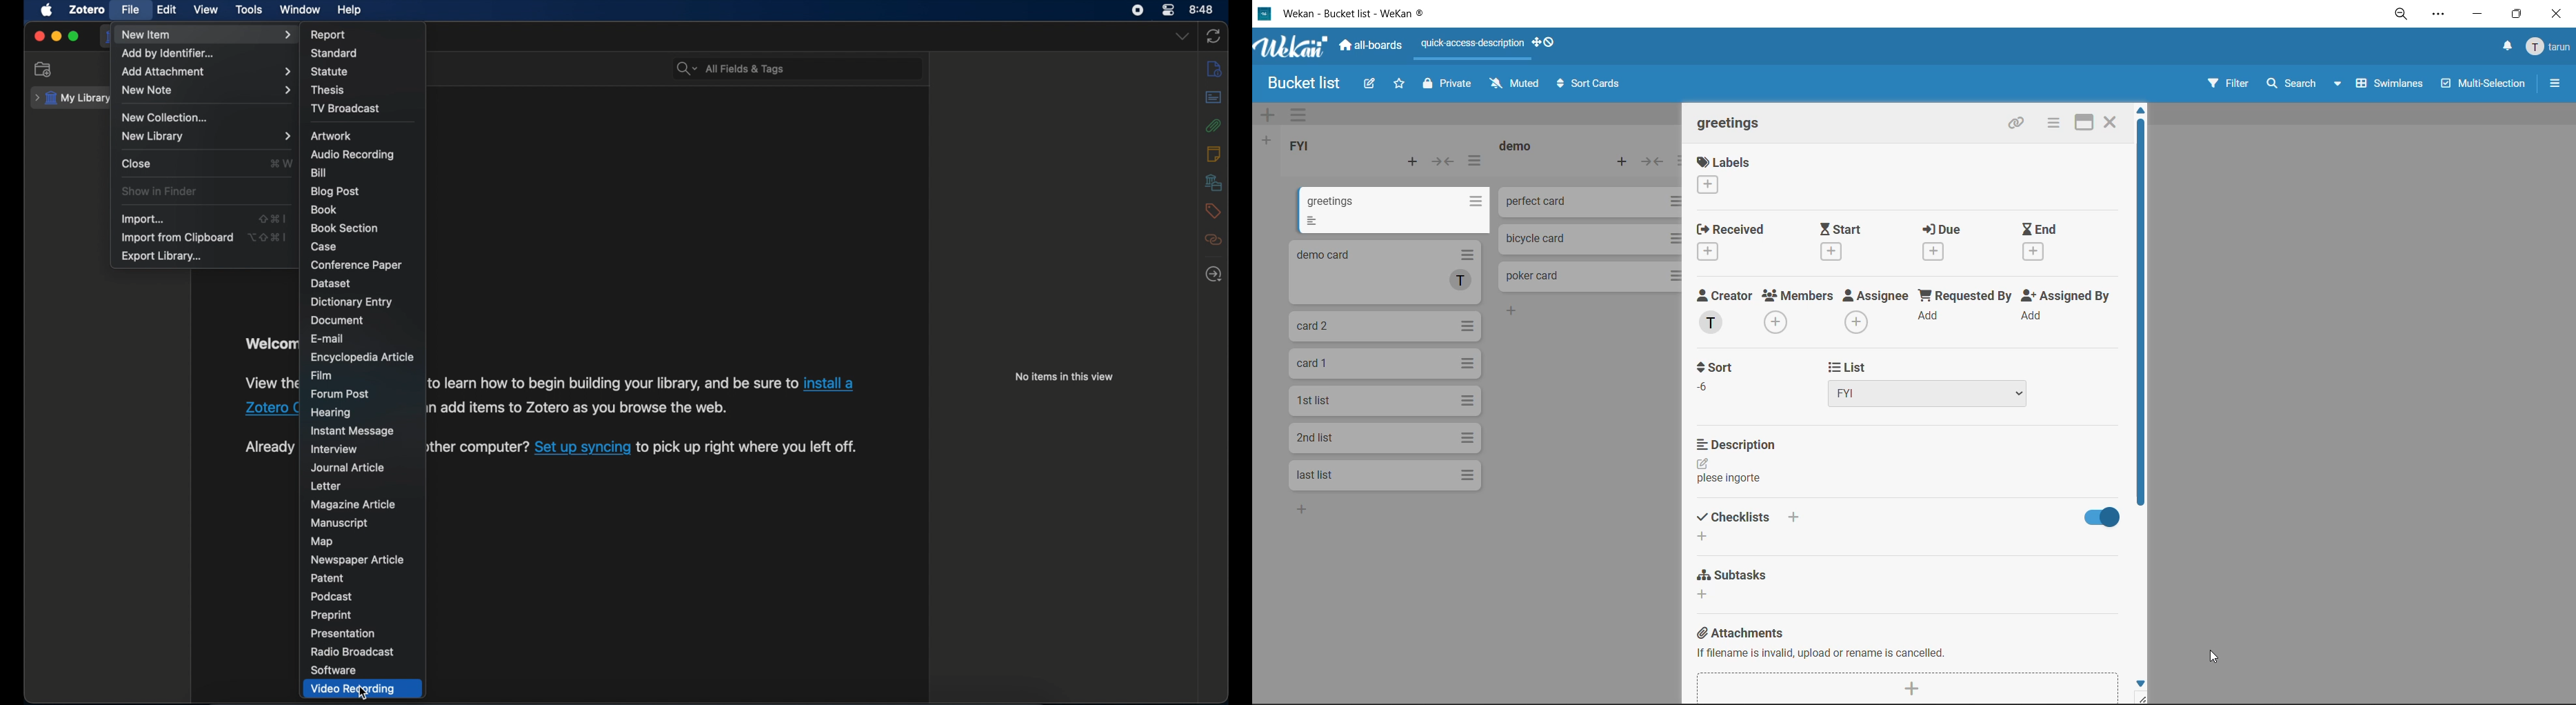  Describe the element at coordinates (2504, 46) in the screenshot. I see `notifications` at that location.